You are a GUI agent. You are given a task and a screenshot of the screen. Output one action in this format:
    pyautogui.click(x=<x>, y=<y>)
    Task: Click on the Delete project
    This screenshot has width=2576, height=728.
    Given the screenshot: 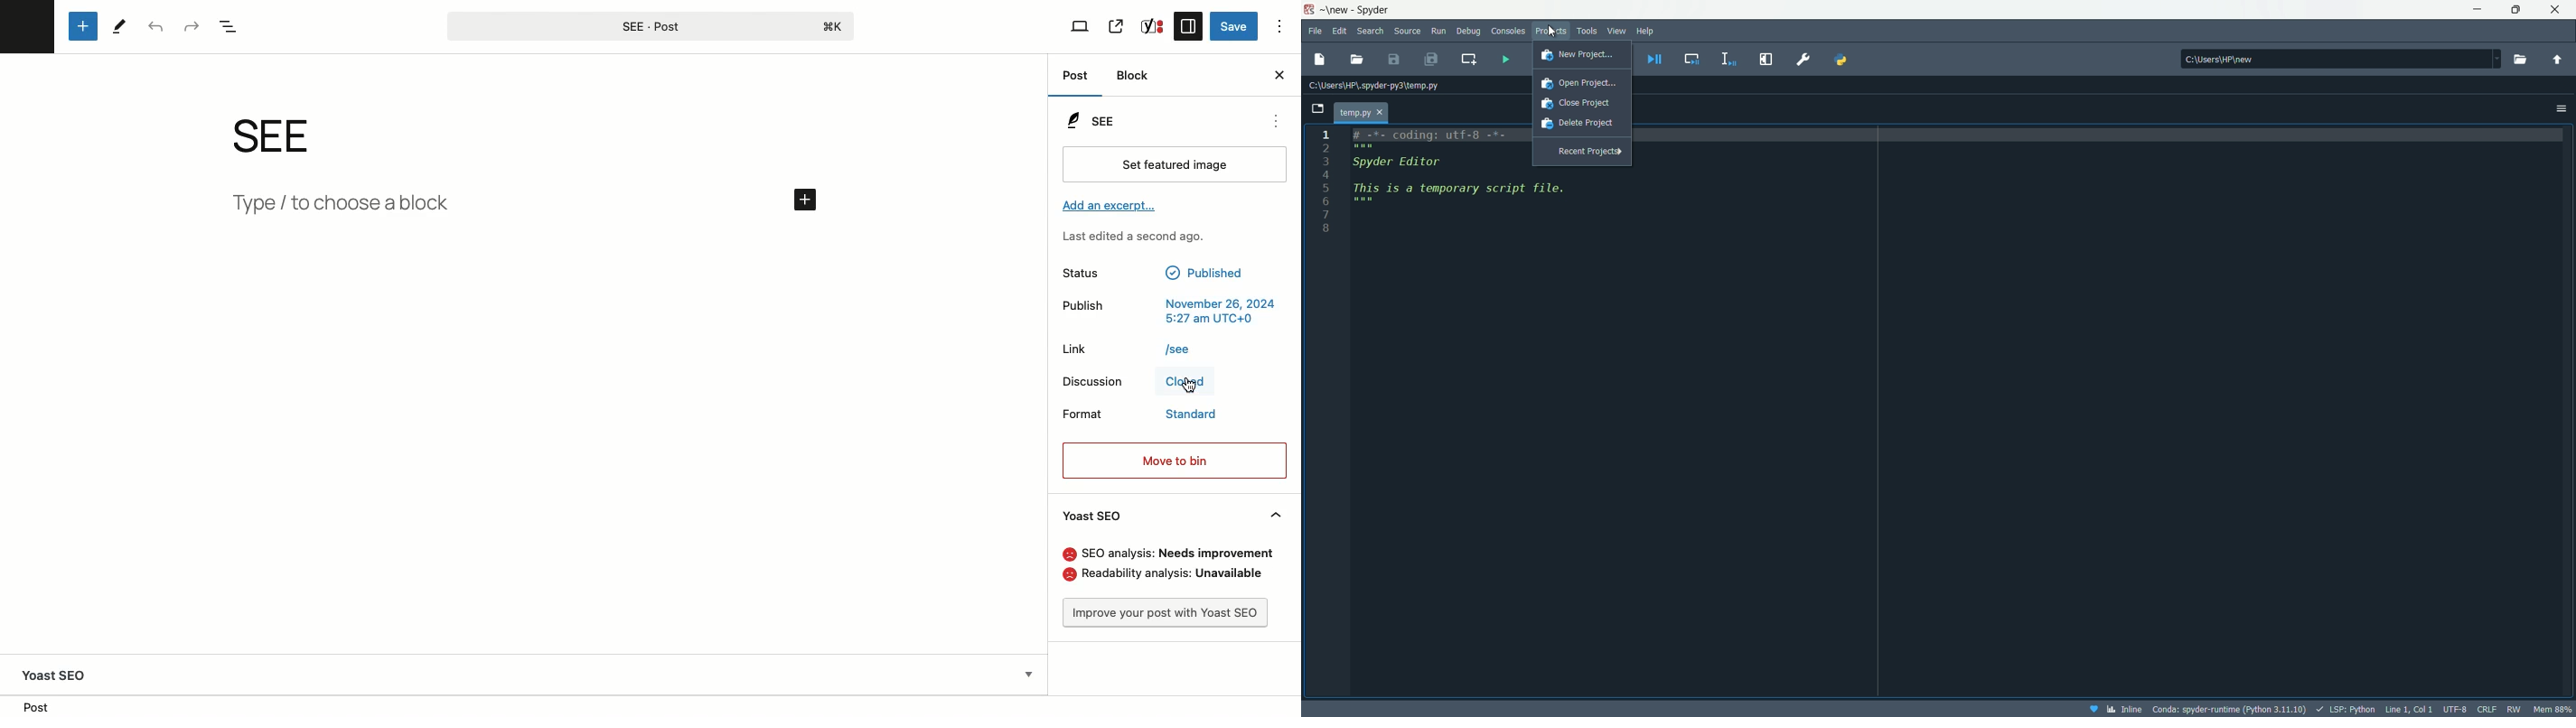 What is the action you would take?
    pyautogui.click(x=1576, y=123)
    